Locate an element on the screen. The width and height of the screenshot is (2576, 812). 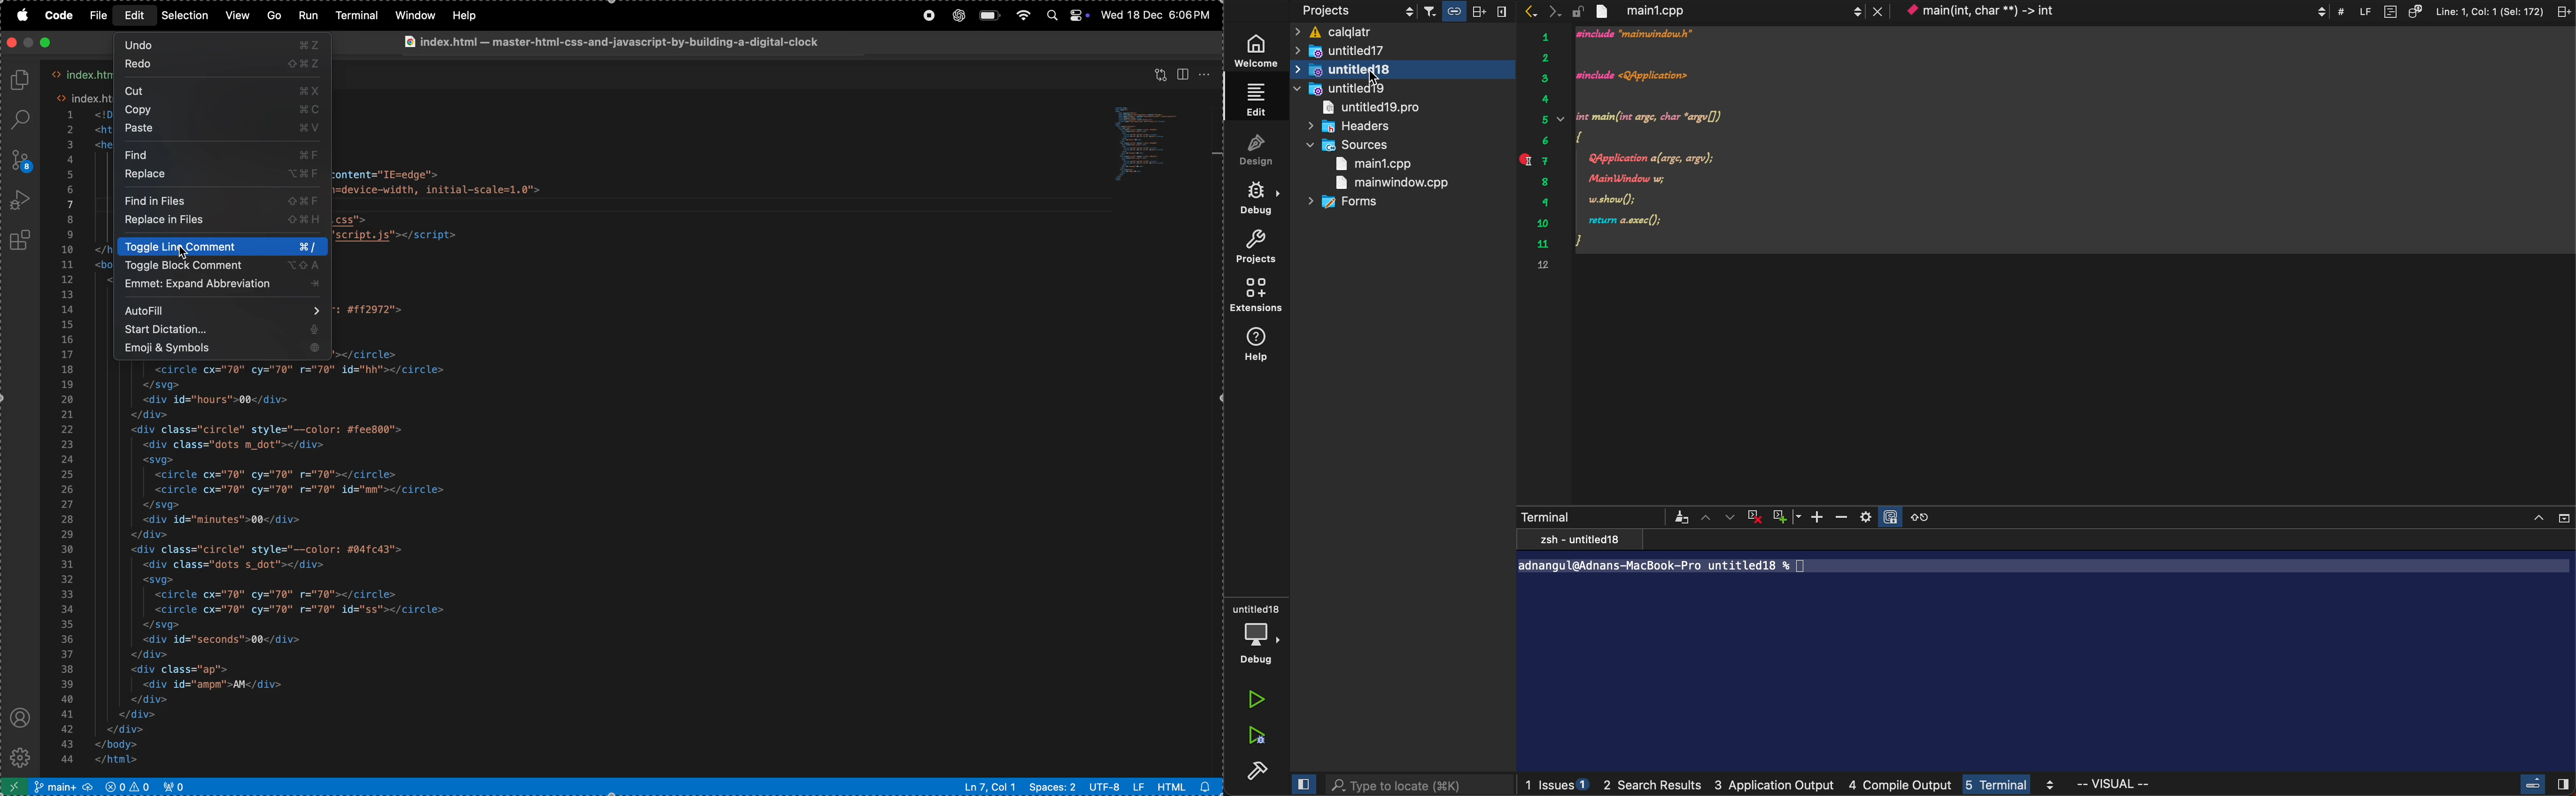
end point is located at coordinates (1532, 159).